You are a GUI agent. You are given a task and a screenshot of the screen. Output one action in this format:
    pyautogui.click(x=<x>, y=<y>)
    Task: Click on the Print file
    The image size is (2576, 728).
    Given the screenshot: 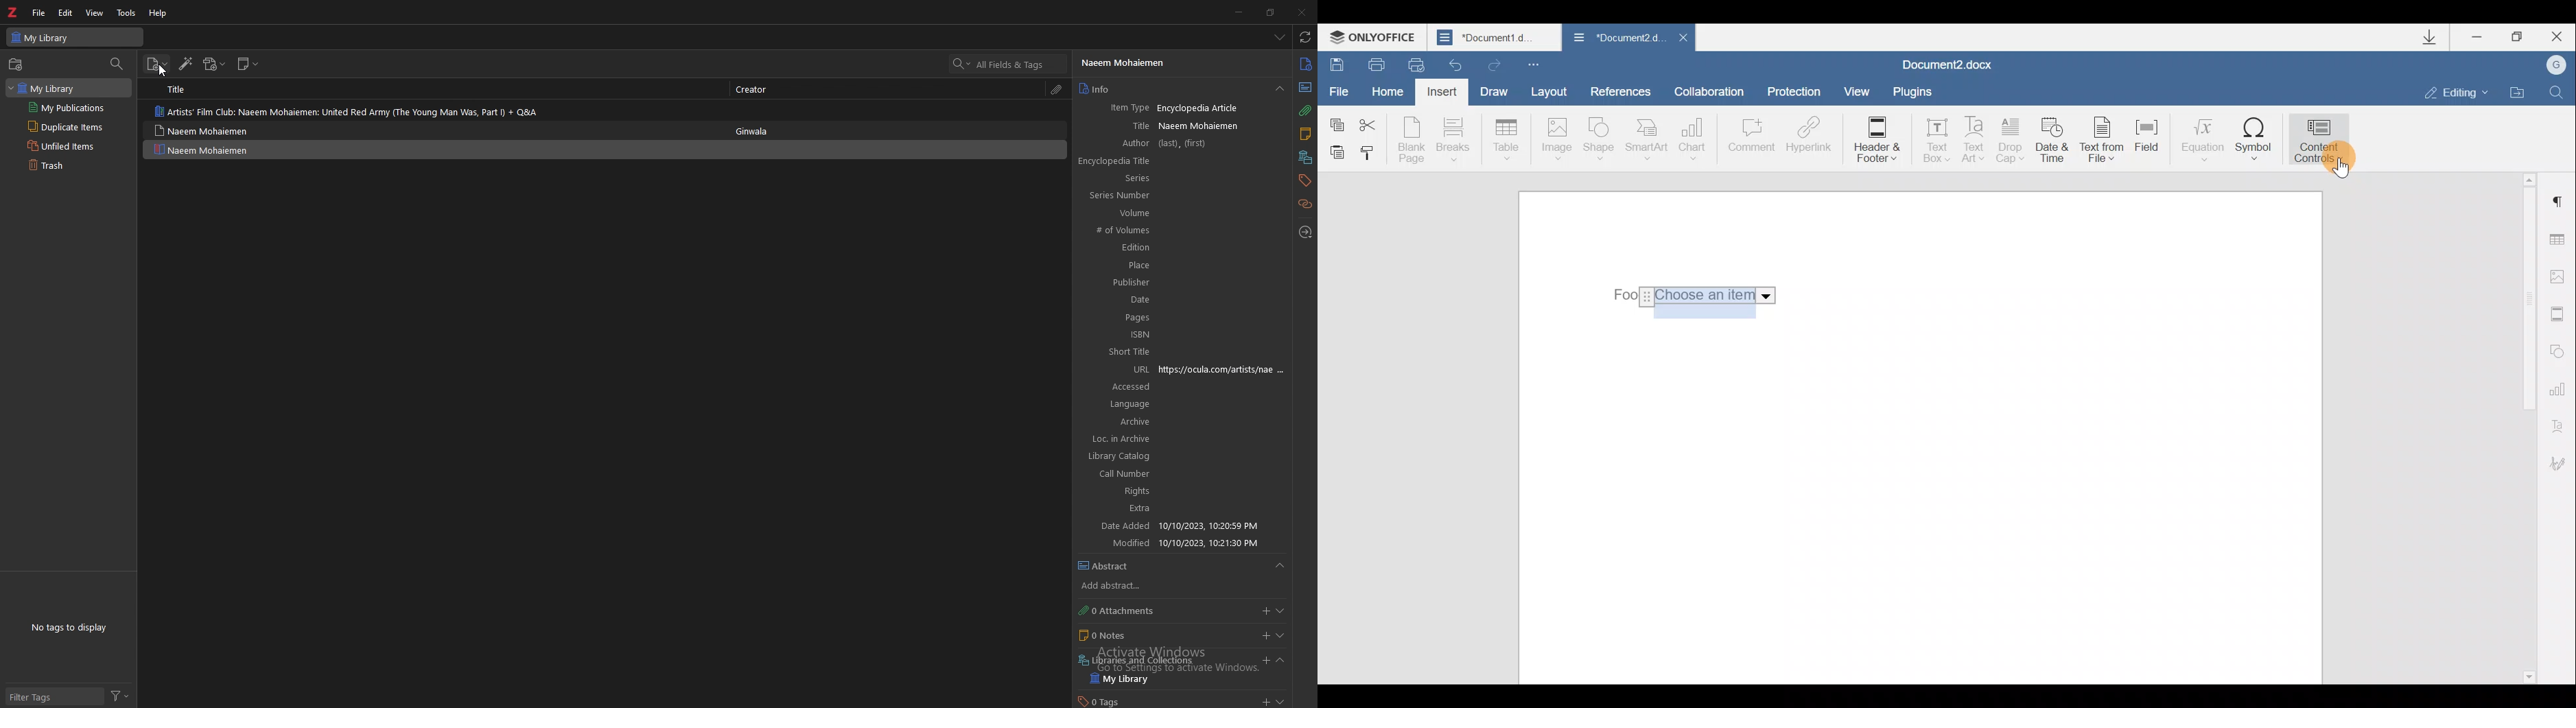 What is the action you would take?
    pyautogui.click(x=1369, y=64)
    